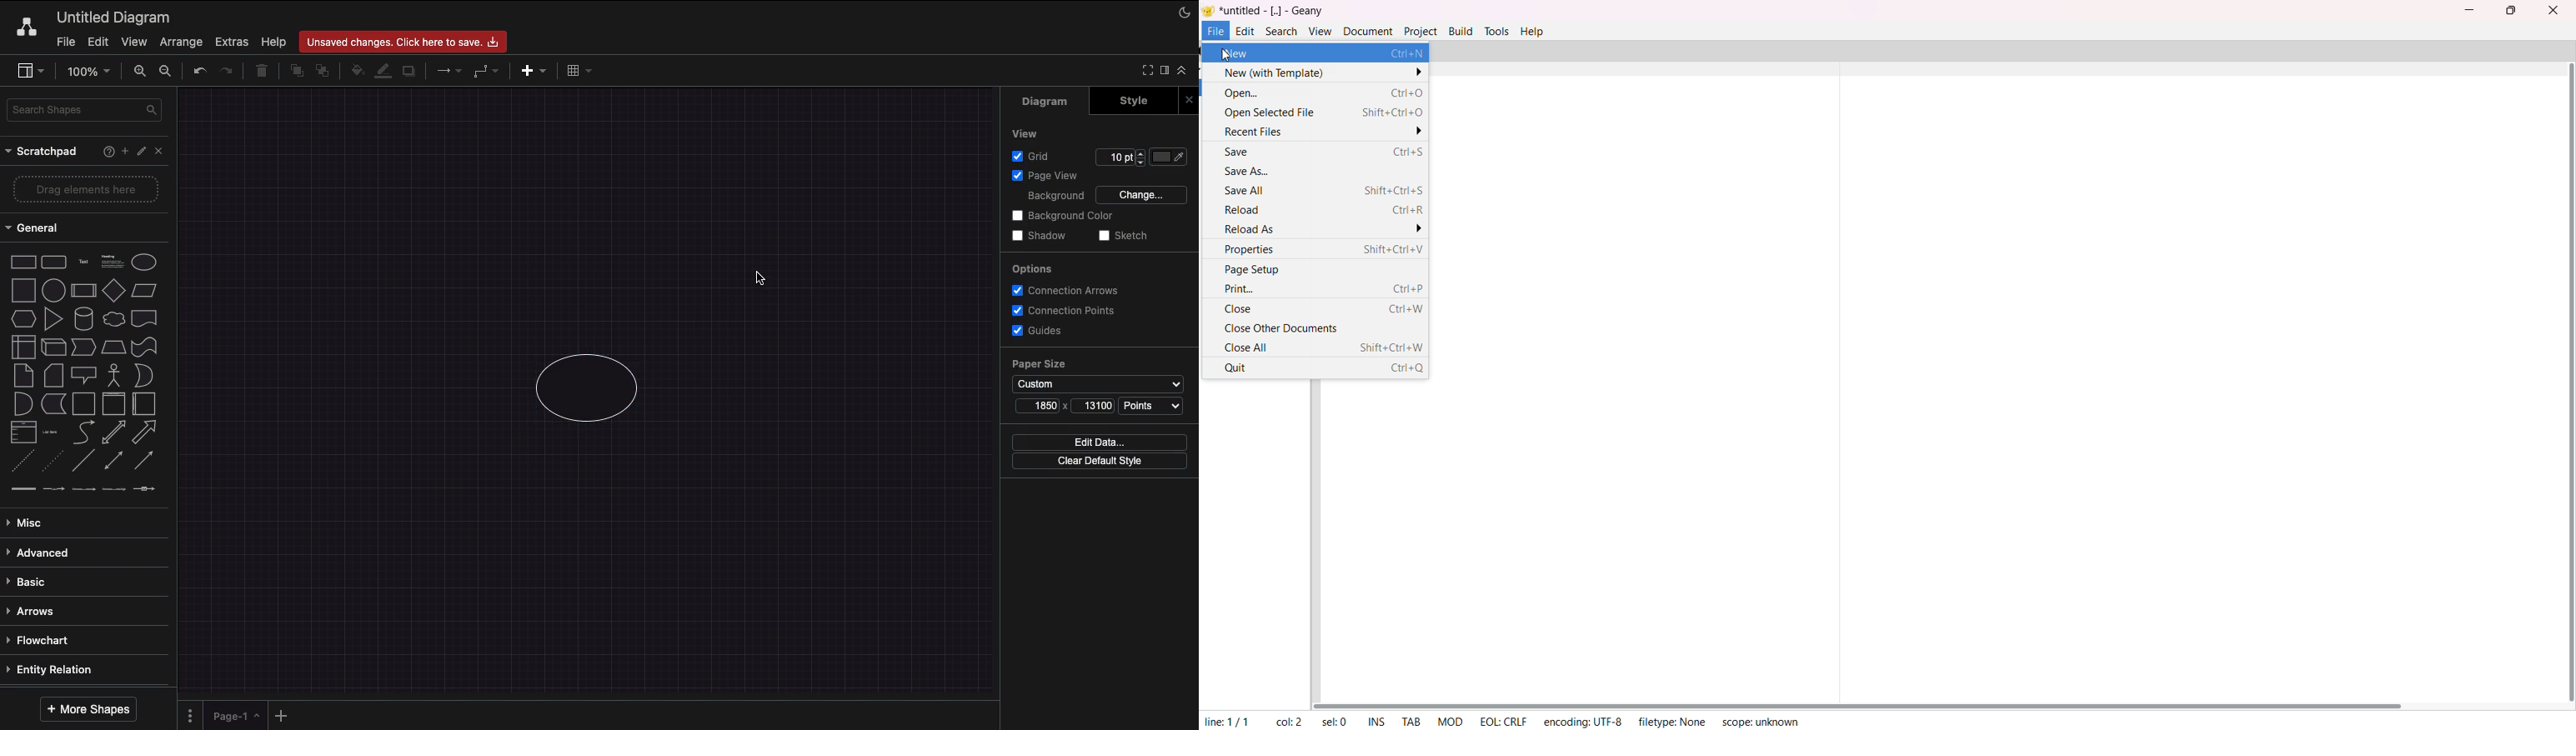  What do you see at coordinates (1216, 31) in the screenshot?
I see `file` at bounding box center [1216, 31].